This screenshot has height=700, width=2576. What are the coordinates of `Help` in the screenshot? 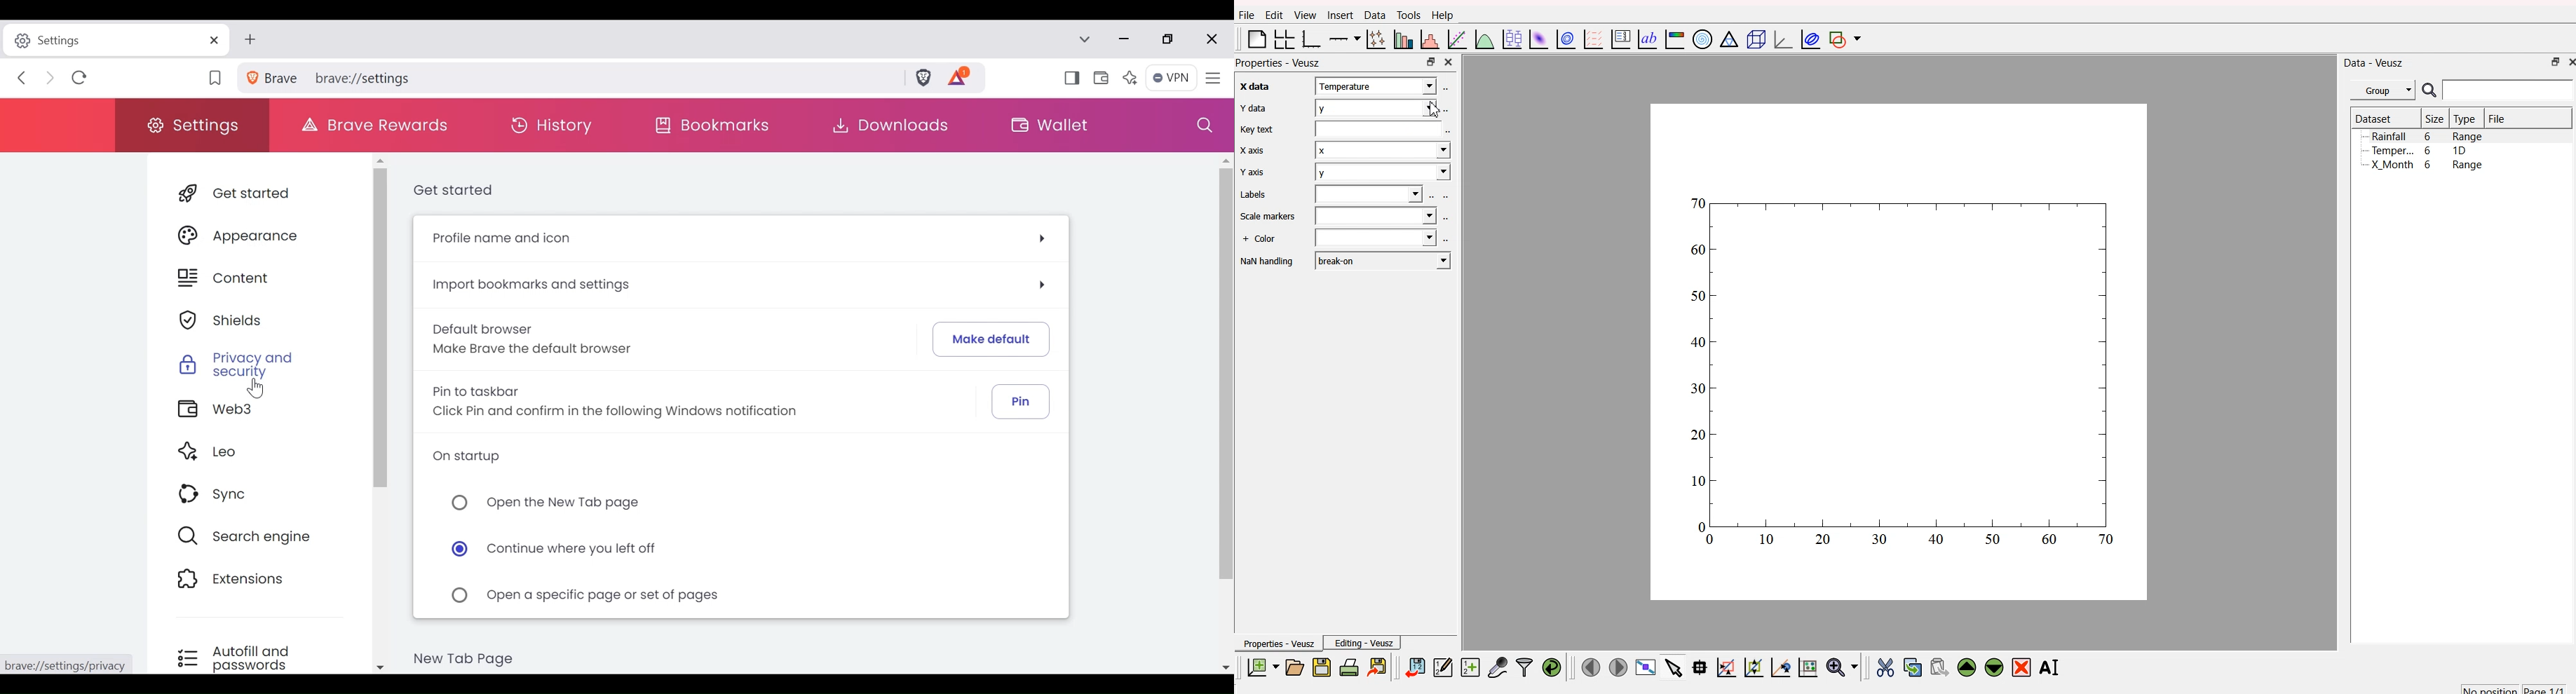 It's located at (1442, 15).